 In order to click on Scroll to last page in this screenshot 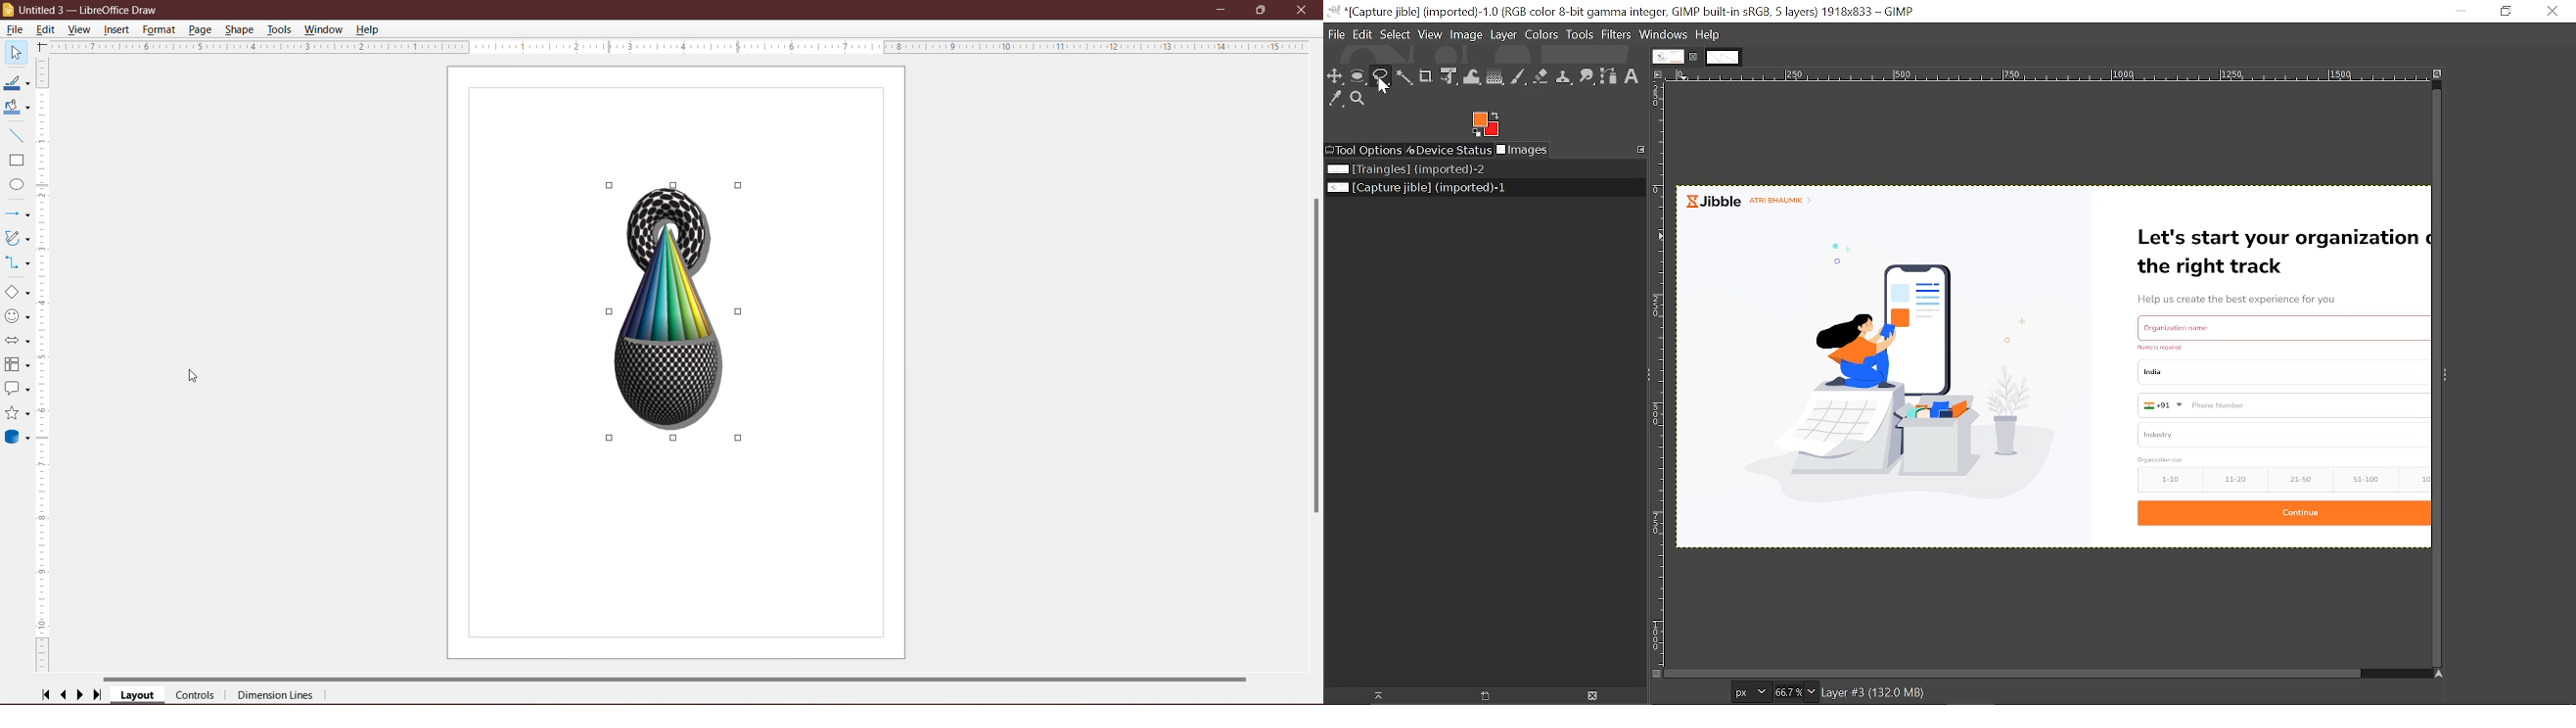, I will do `click(98, 695)`.